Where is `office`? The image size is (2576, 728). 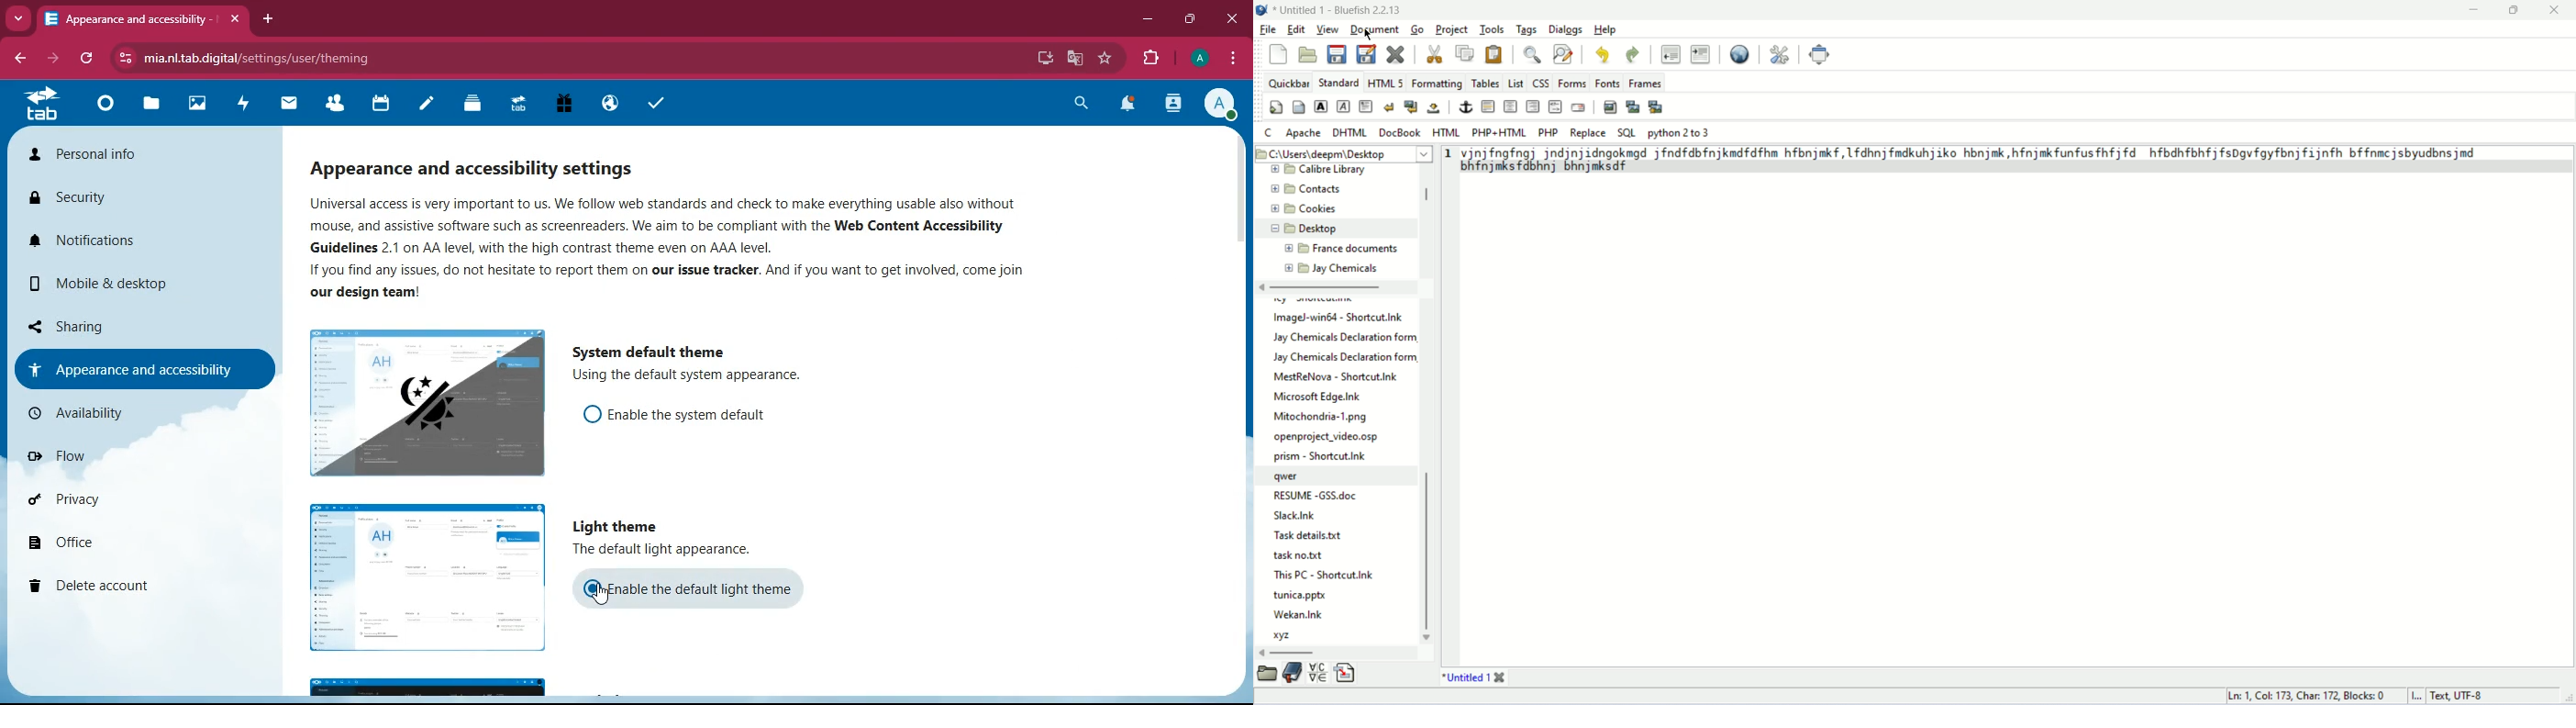 office is located at coordinates (133, 543).